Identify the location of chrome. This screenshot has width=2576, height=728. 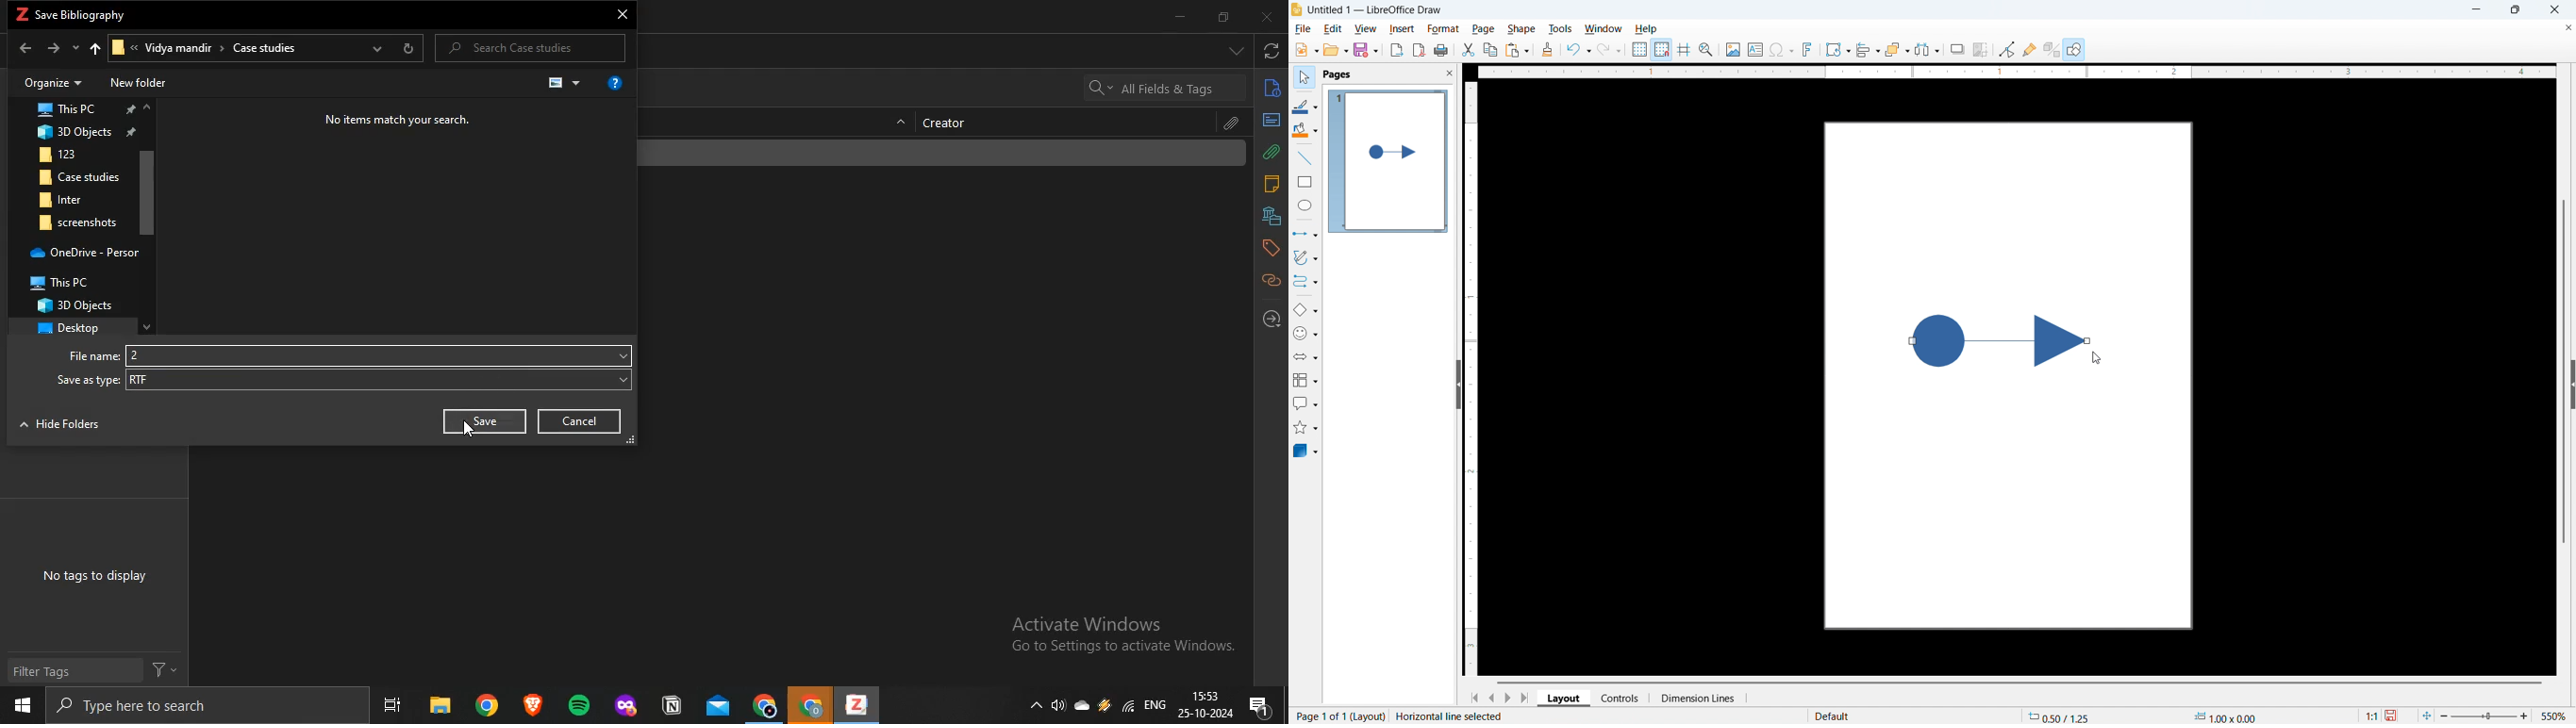
(766, 704).